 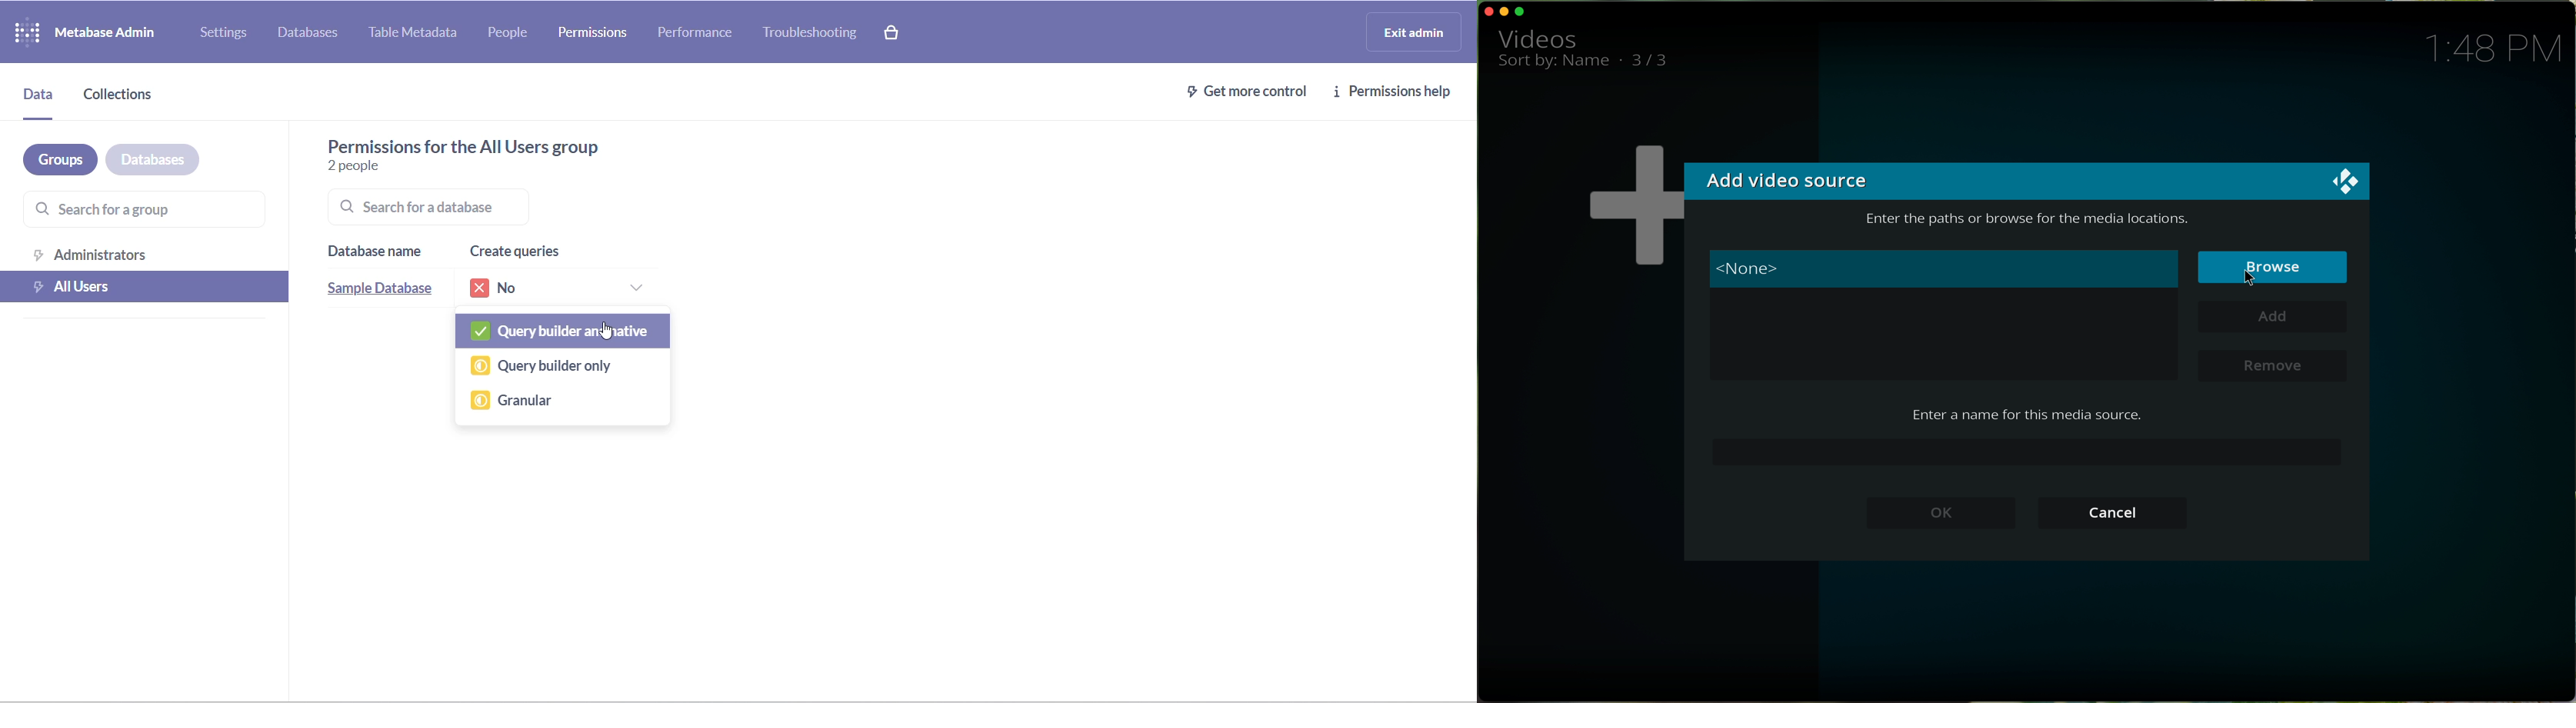 What do you see at coordinates (2028, 451) in the screenshot?
I see `space to write` at bounding box center [2028, 451].